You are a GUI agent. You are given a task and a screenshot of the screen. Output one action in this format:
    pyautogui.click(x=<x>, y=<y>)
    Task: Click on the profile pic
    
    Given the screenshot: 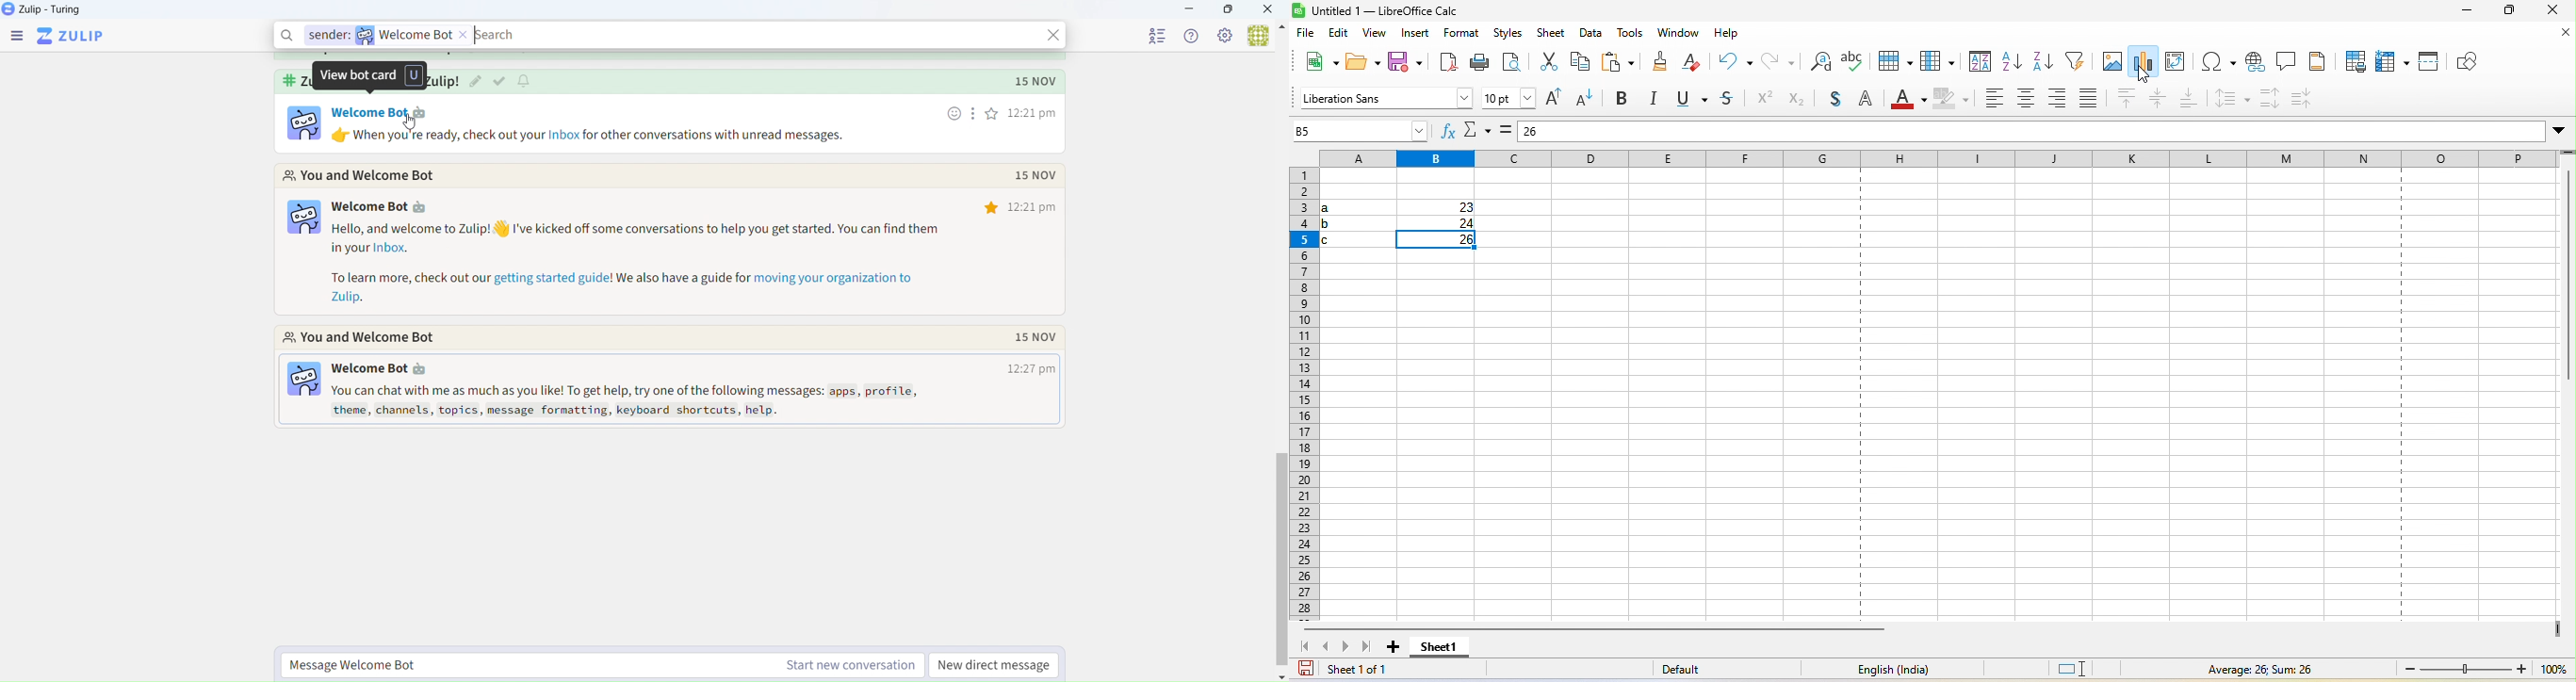 What is the action you would take?
    pyautogui.click(x=302, y=123)
    